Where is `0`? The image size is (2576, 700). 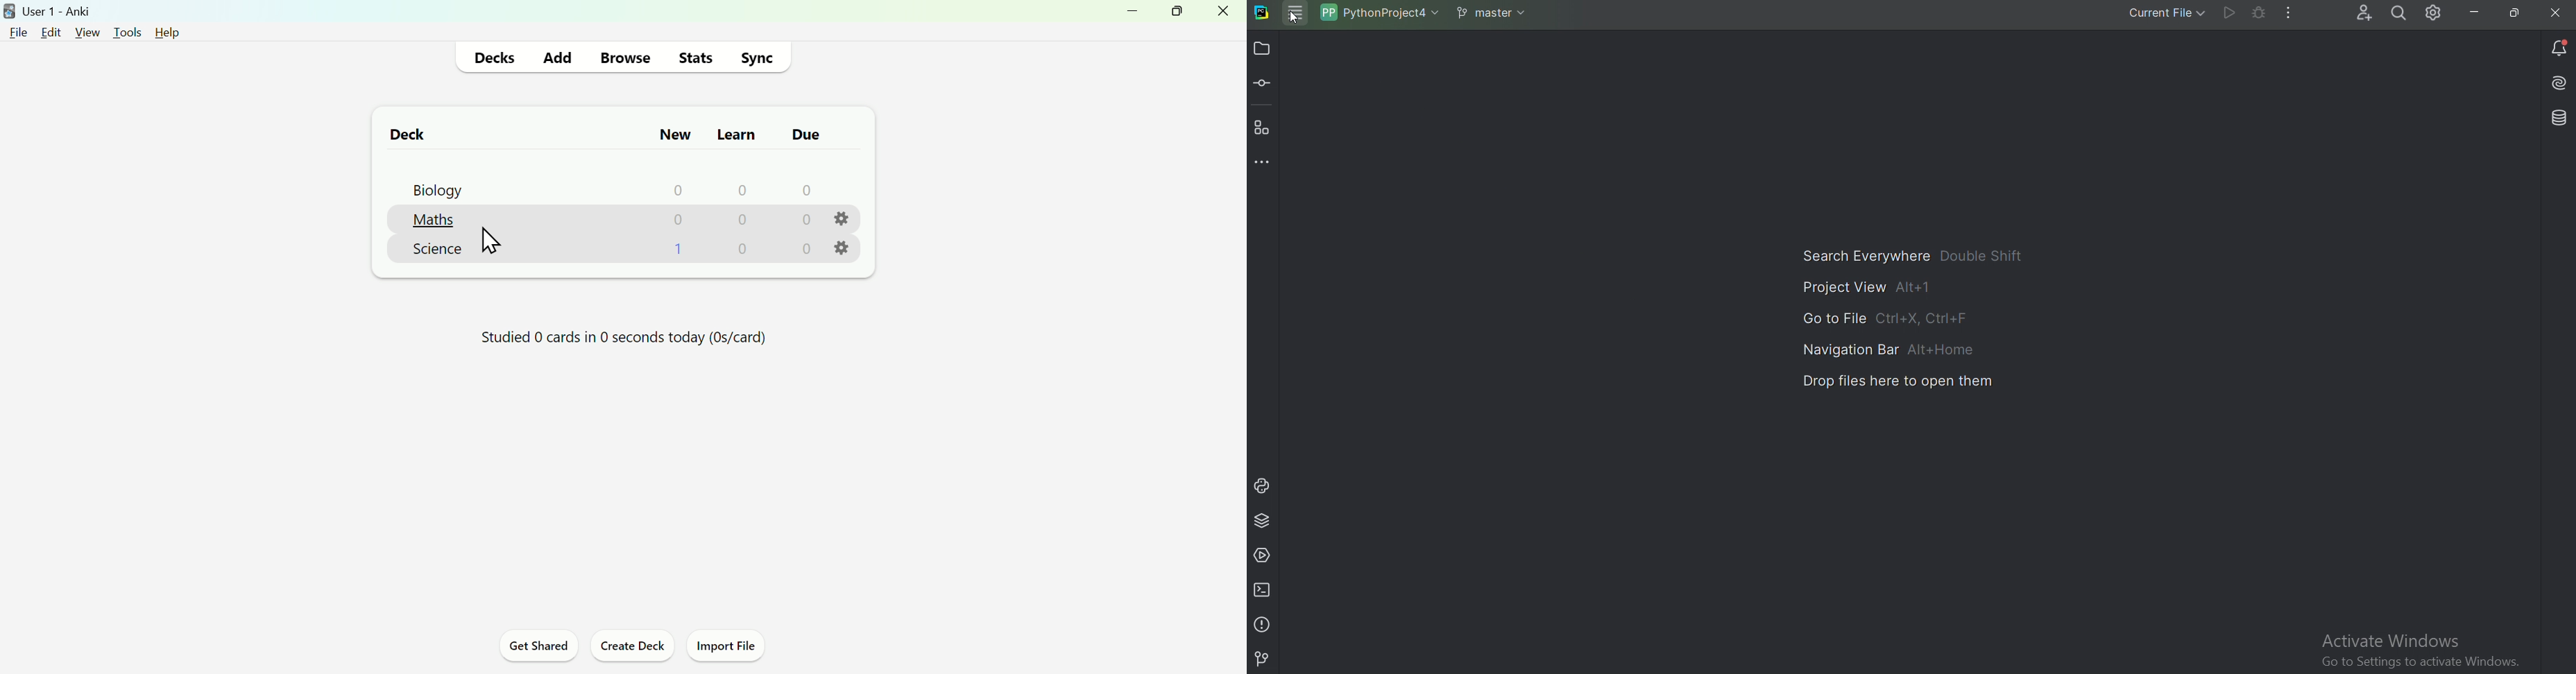 0 is located at coordinates (741, 222).